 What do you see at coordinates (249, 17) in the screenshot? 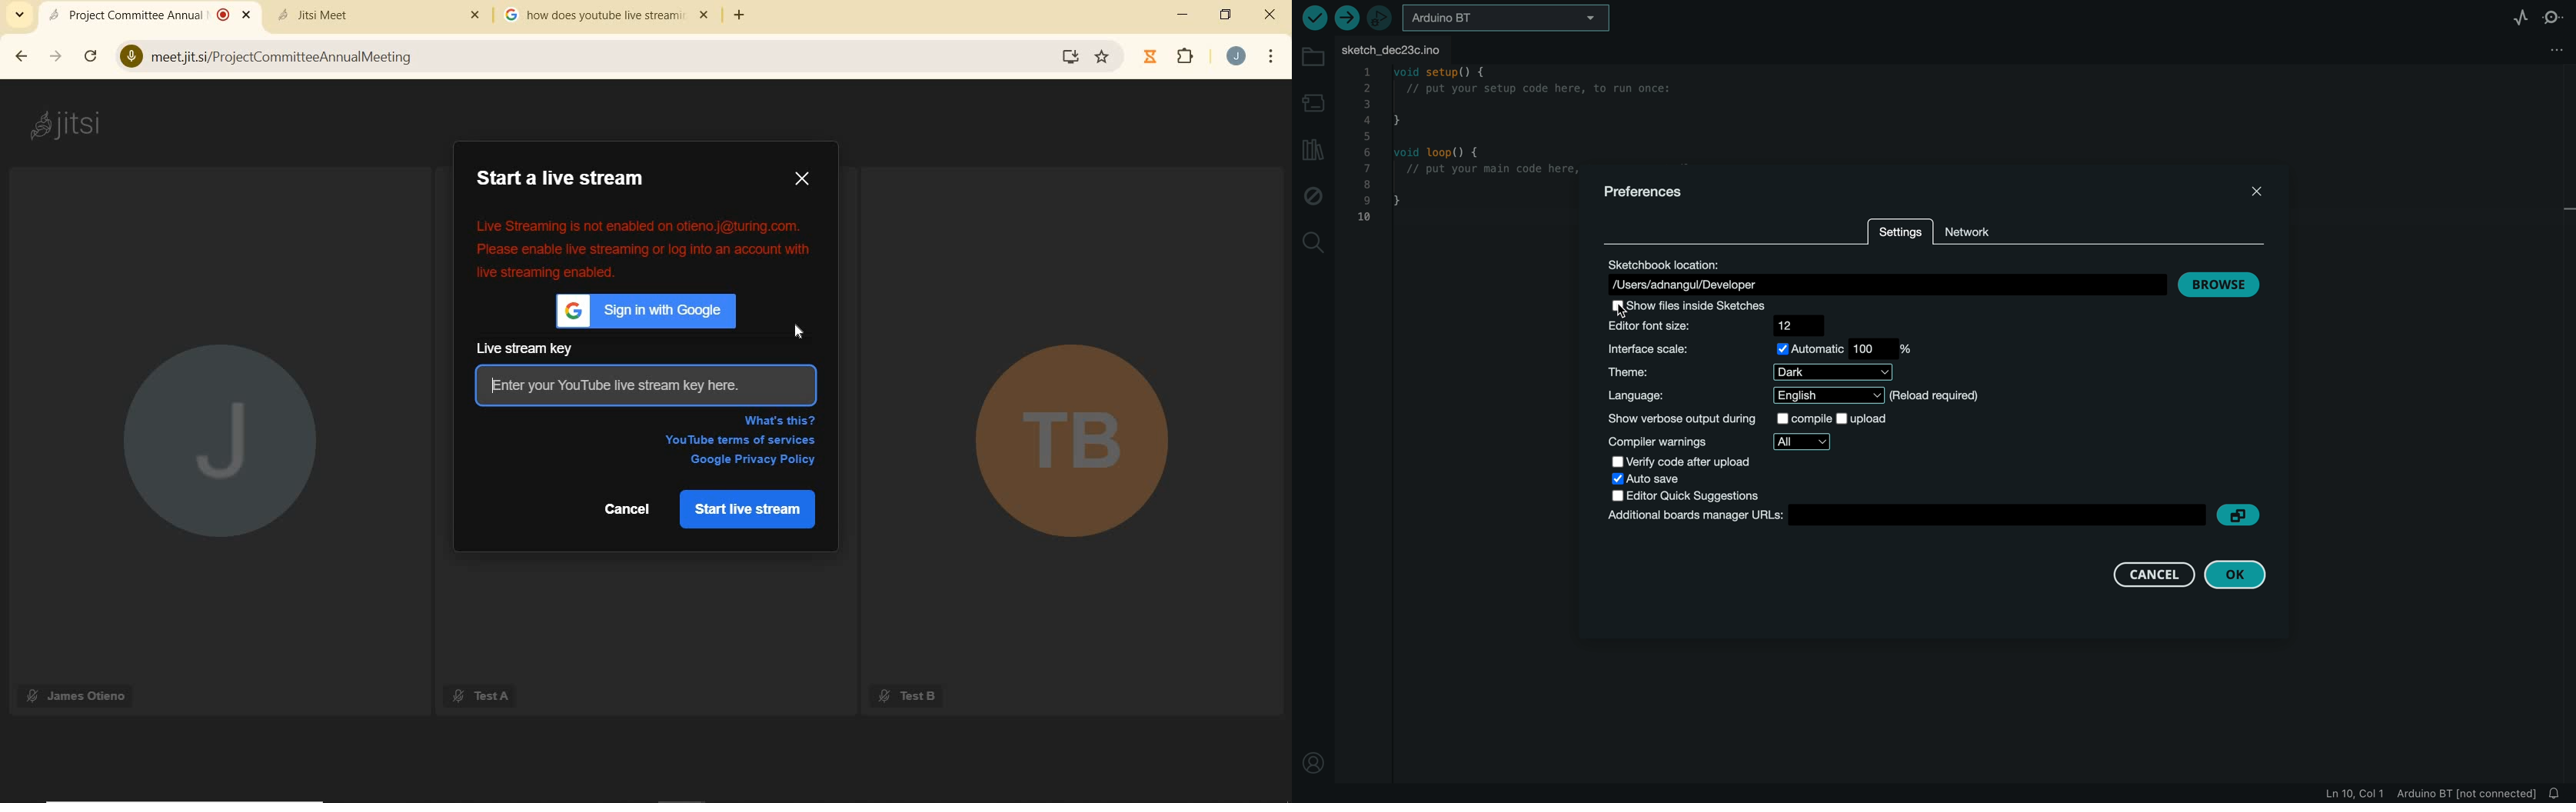
I see `Close` at bounding box center [249, 17].